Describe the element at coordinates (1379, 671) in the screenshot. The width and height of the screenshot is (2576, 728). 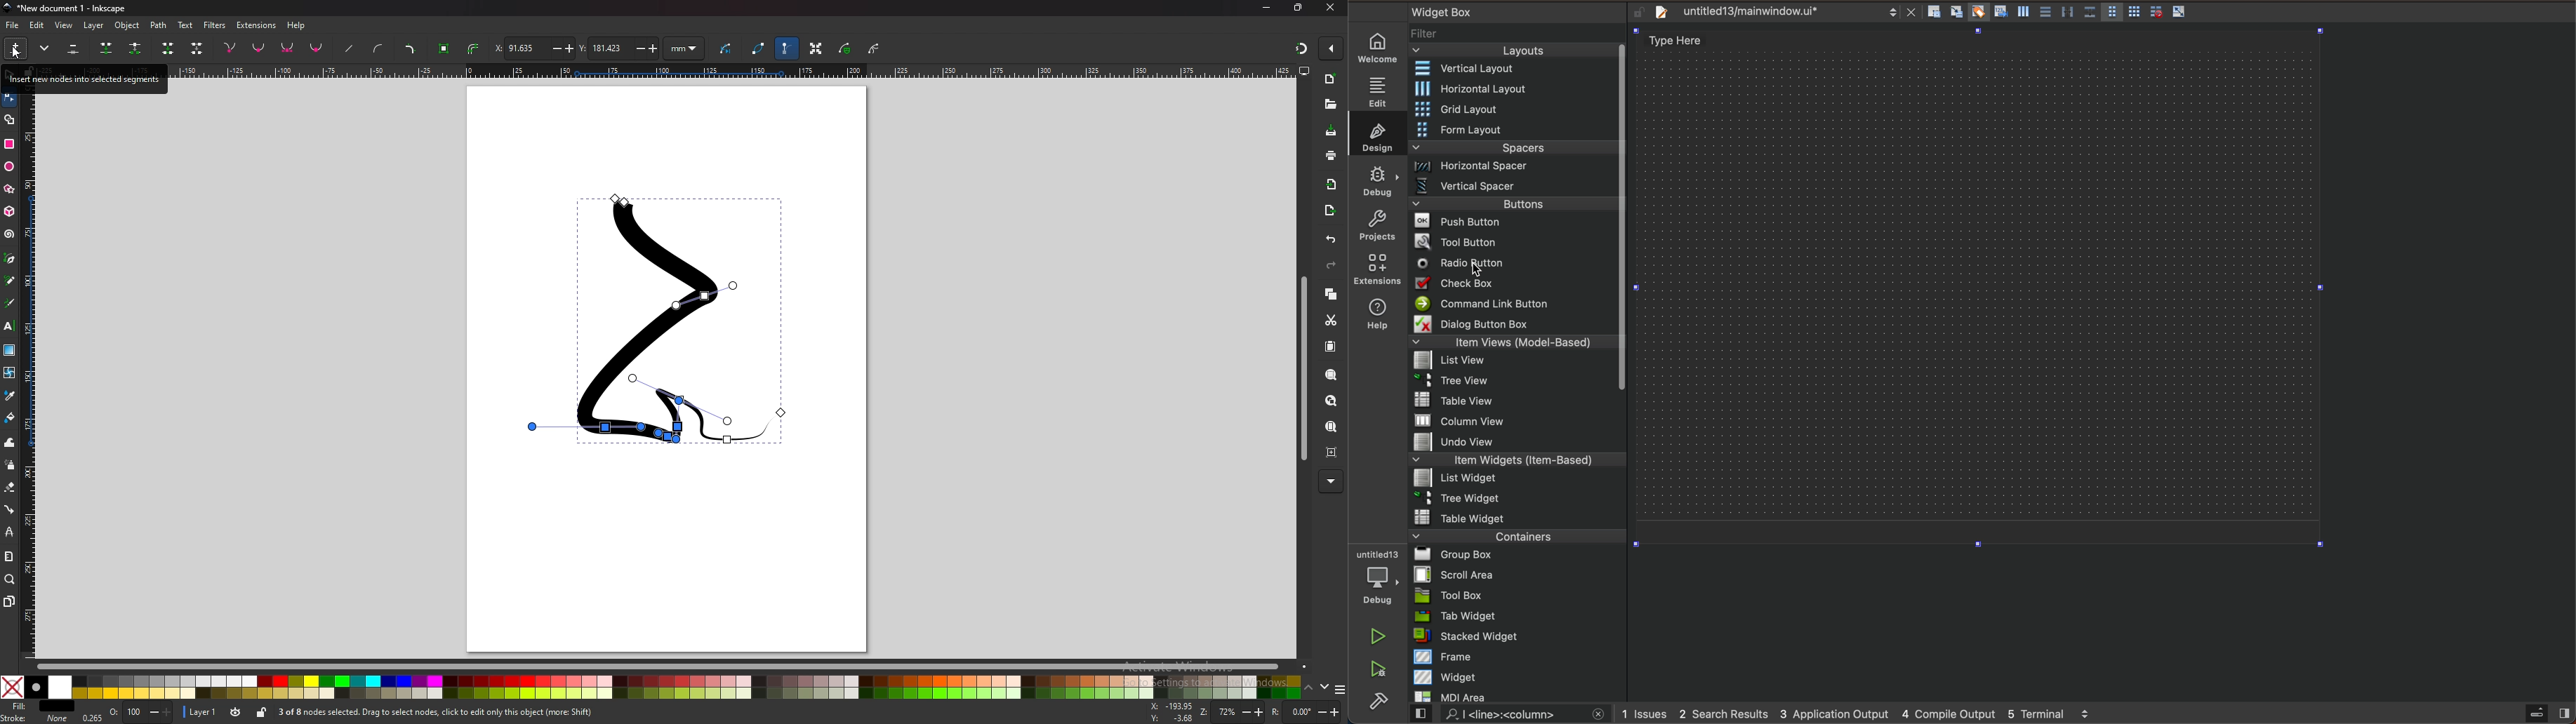
I see `run and debug` at that location.